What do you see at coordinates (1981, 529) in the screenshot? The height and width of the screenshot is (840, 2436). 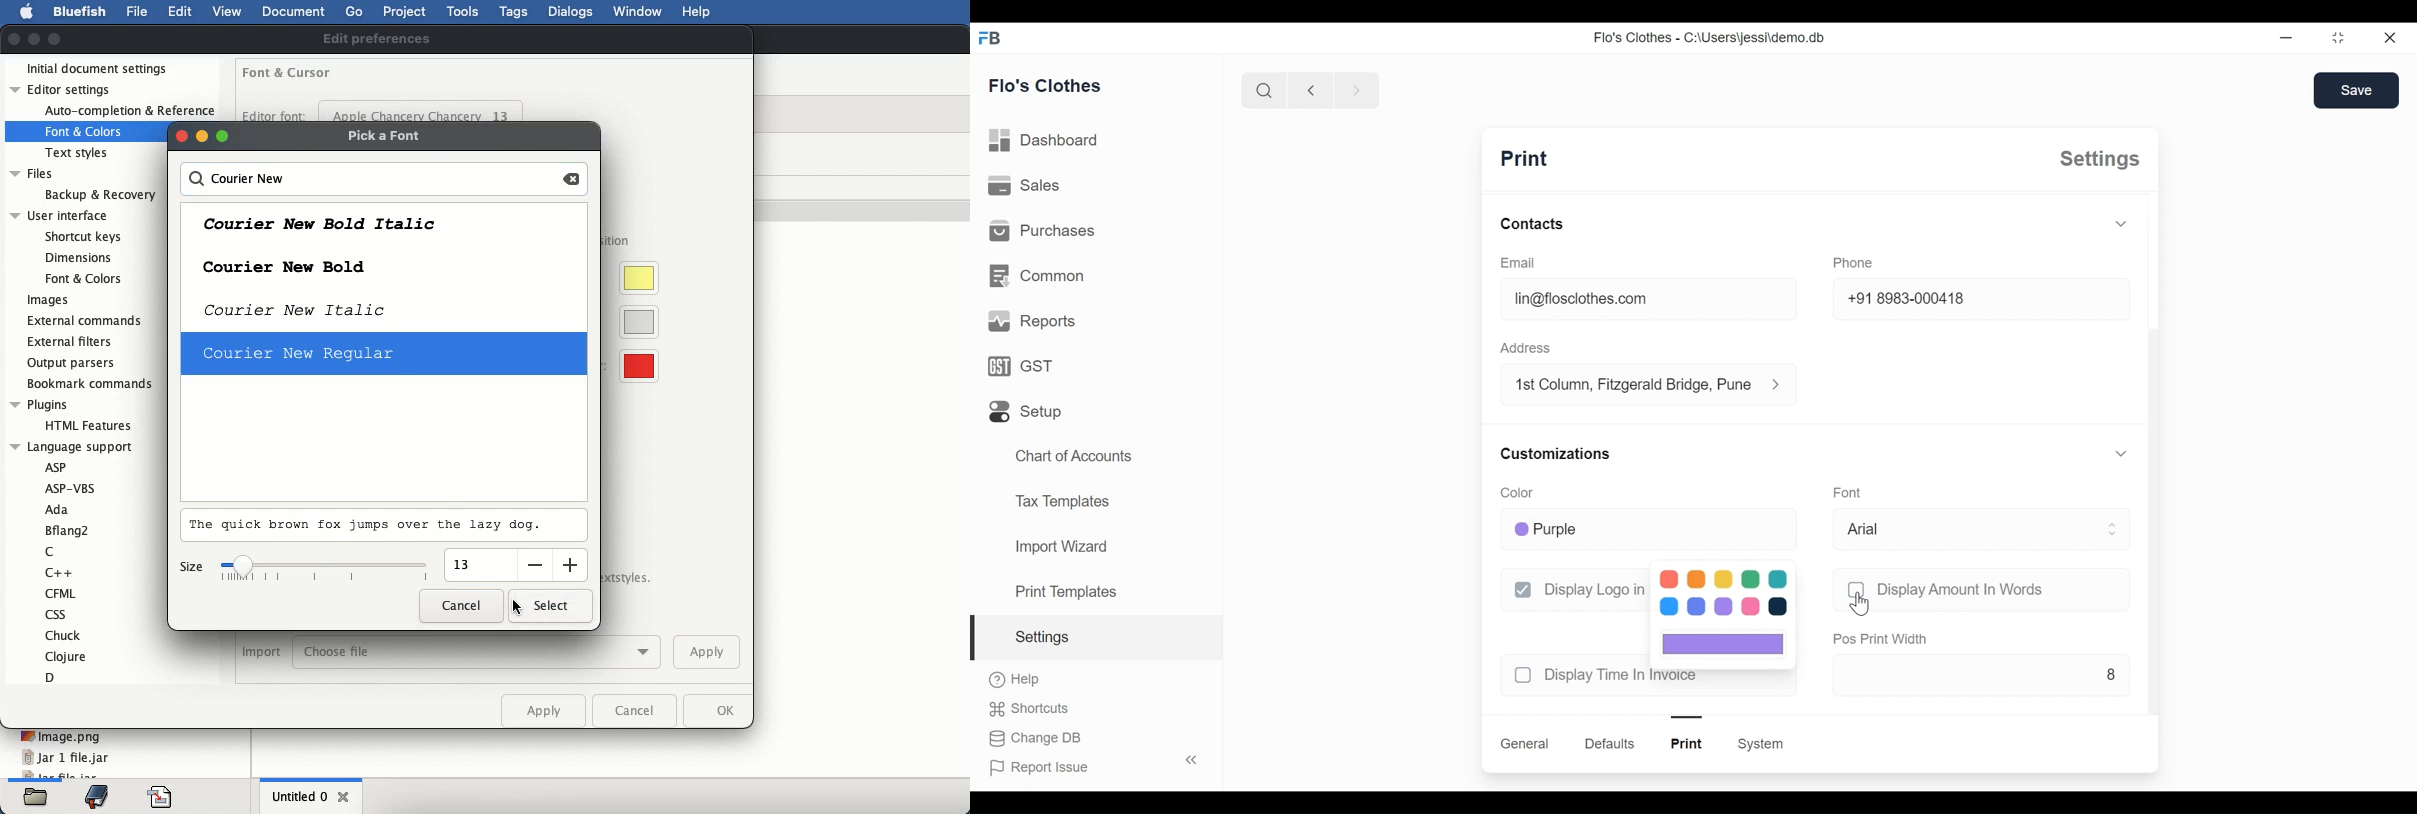 I see `arial` at bounding box center [1981, 529].